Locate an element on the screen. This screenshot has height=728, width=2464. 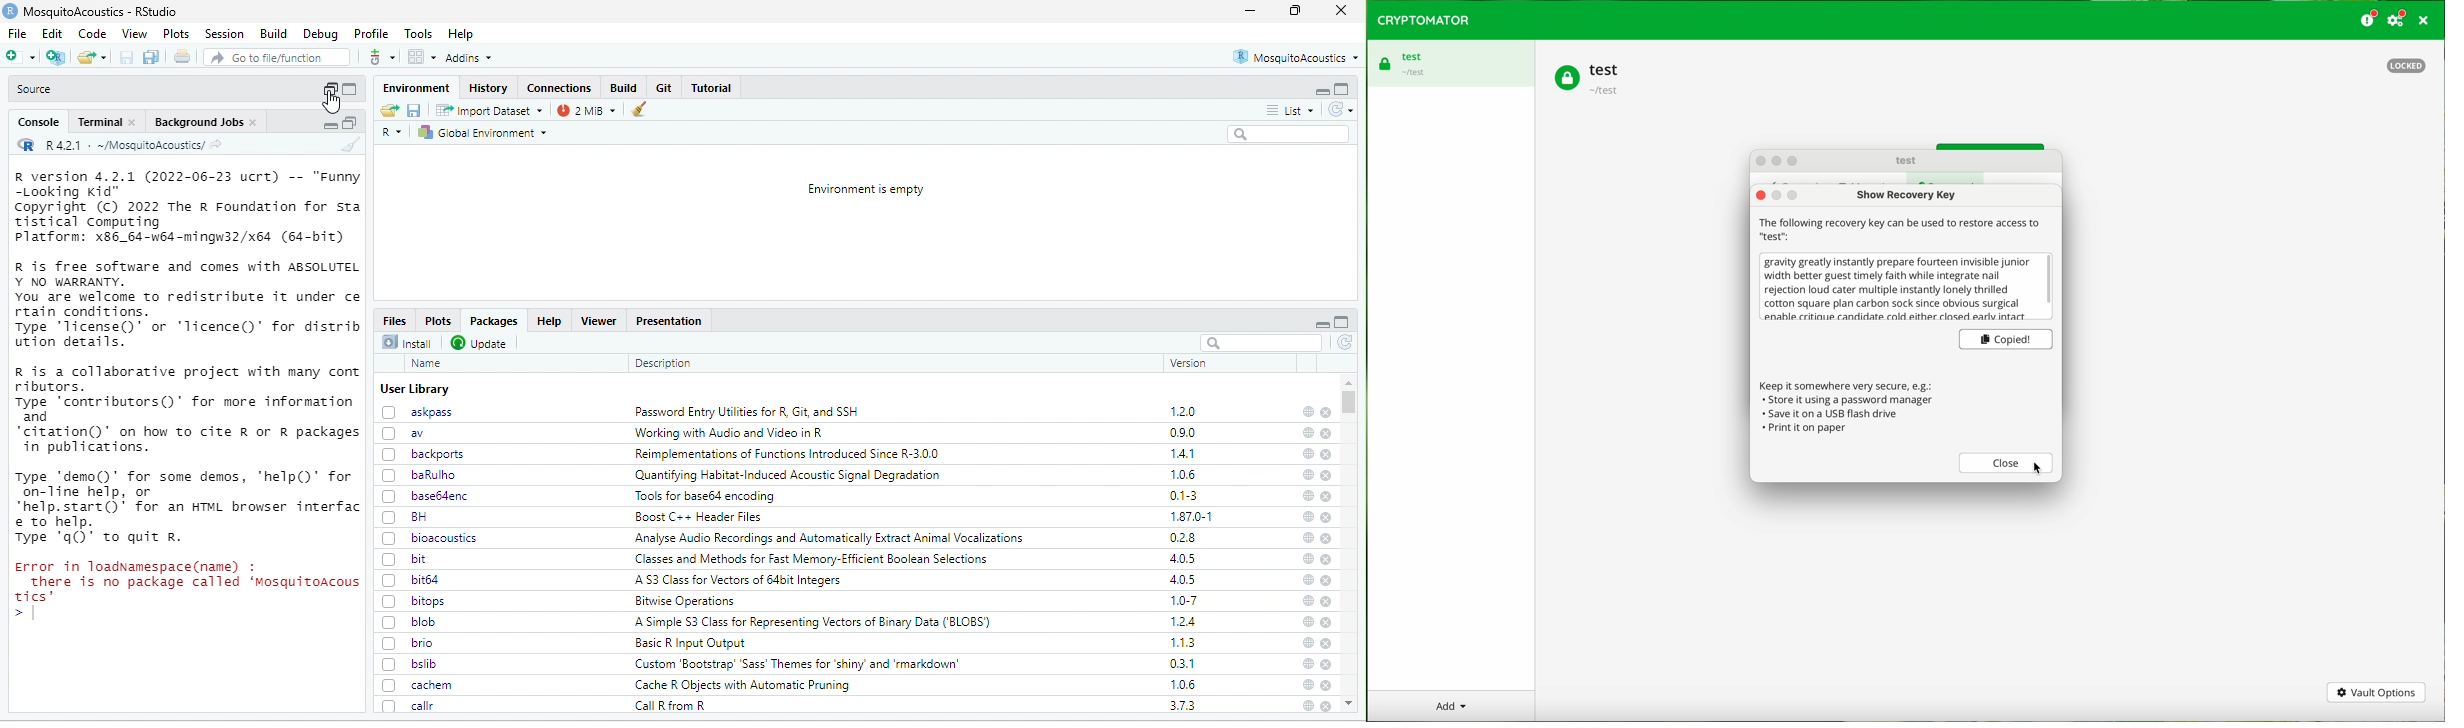
scroll bar is located at coordinates (1353, 402).